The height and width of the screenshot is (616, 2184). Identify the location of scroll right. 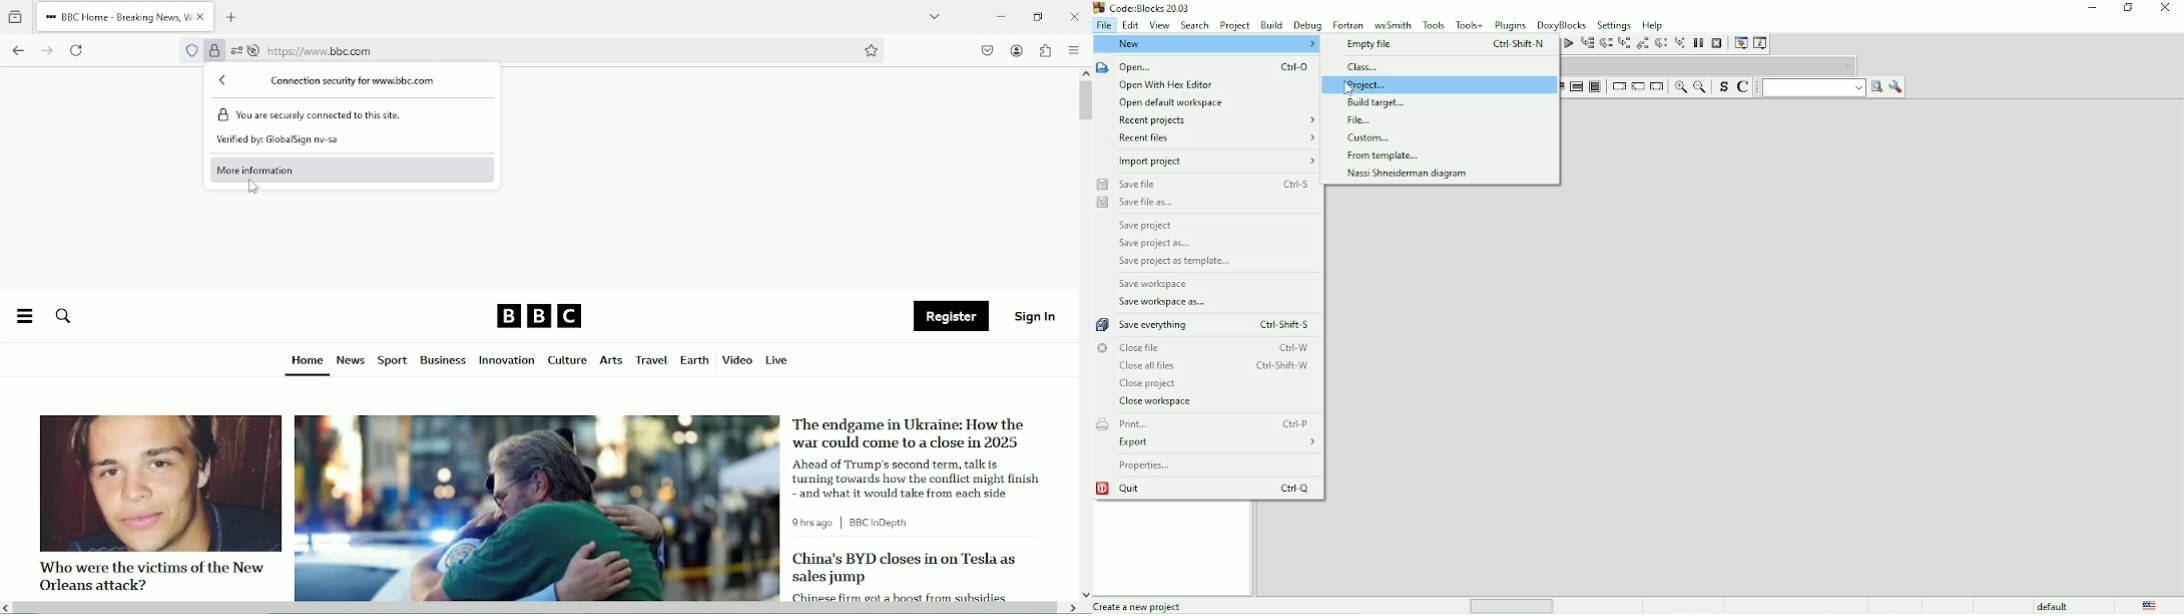
(1071, 608).